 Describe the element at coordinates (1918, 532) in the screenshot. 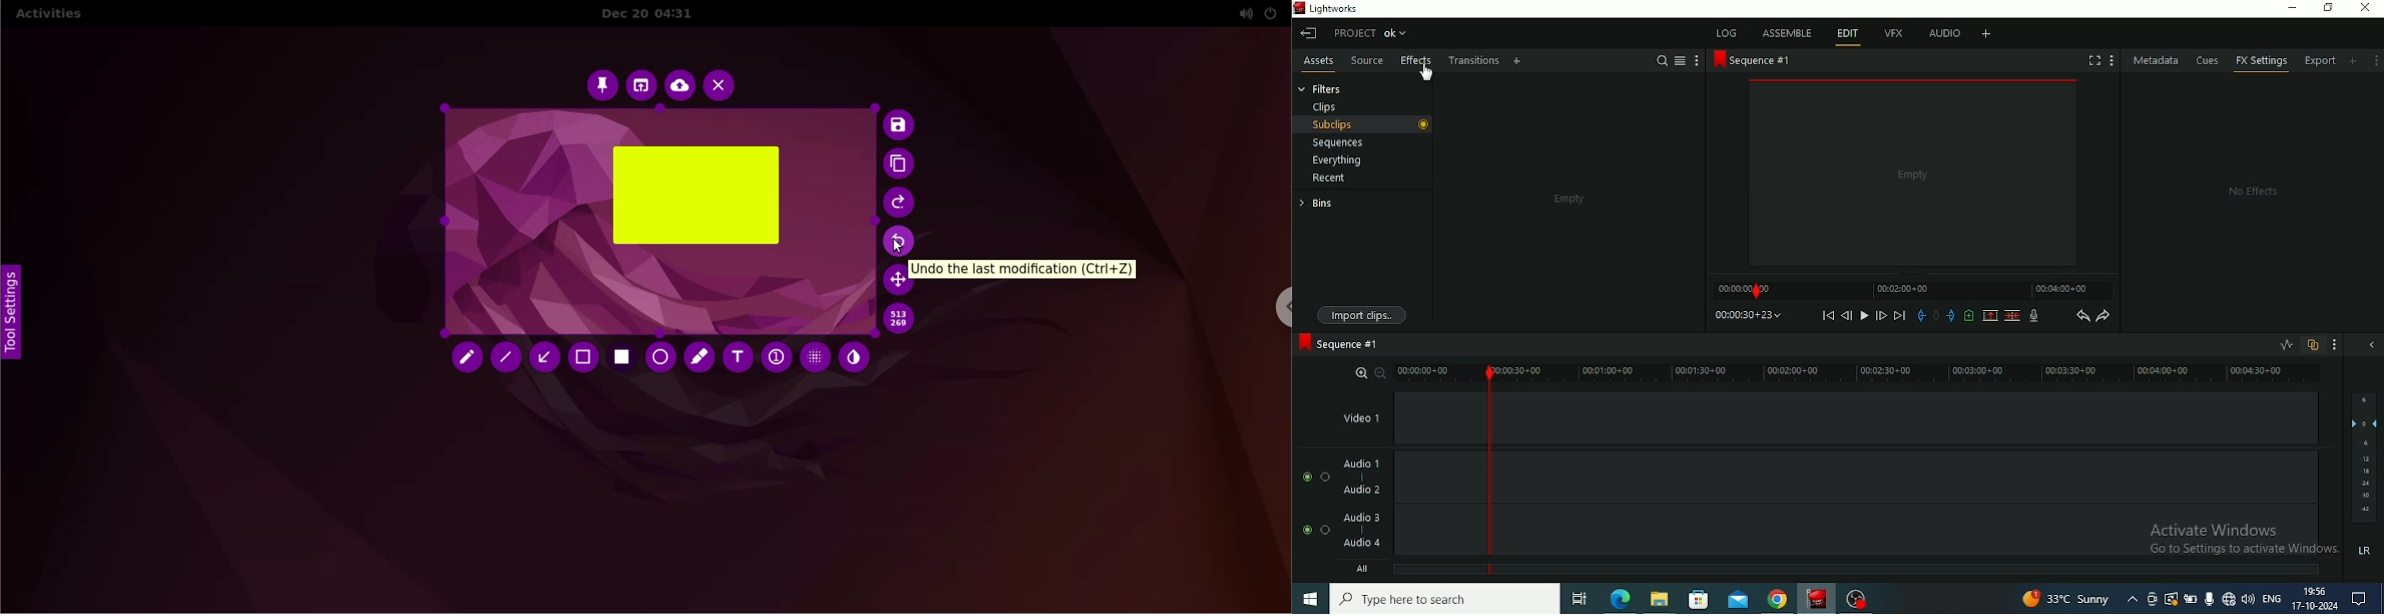

I see `Audio 3 and 4` at that location.